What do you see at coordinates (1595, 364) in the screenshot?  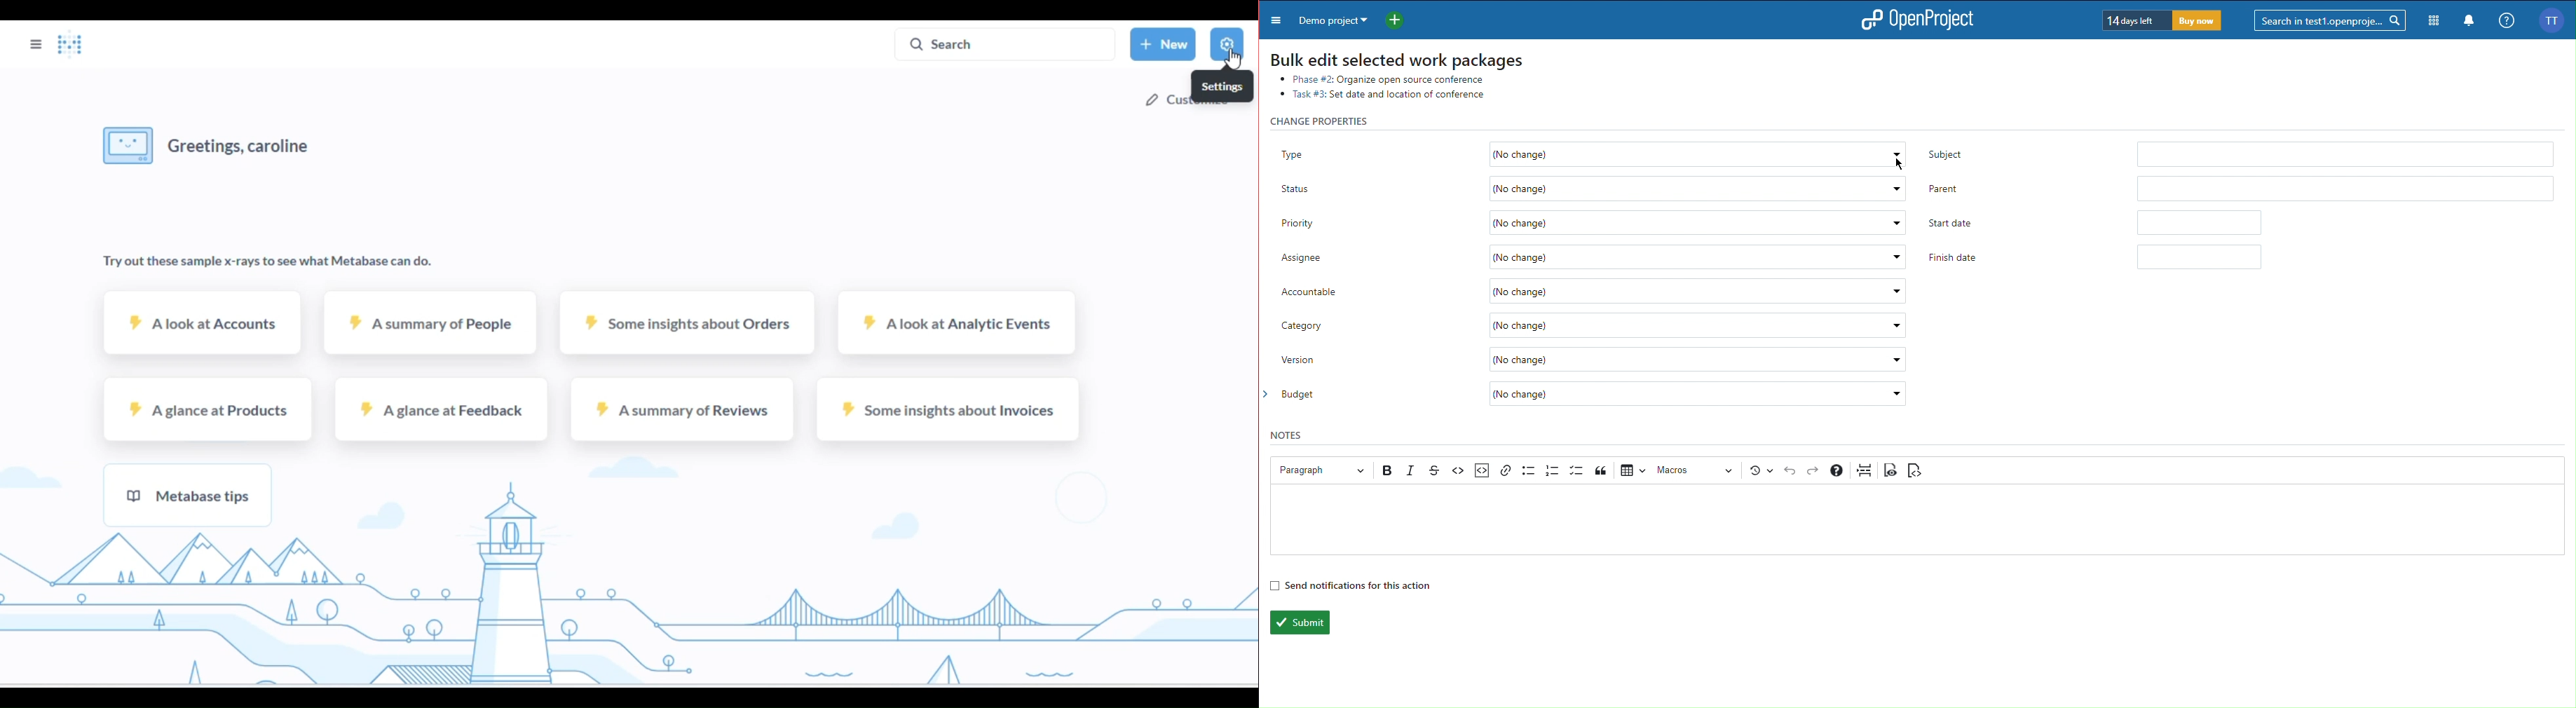 I see `Version` at bounding box center [1595, 364].